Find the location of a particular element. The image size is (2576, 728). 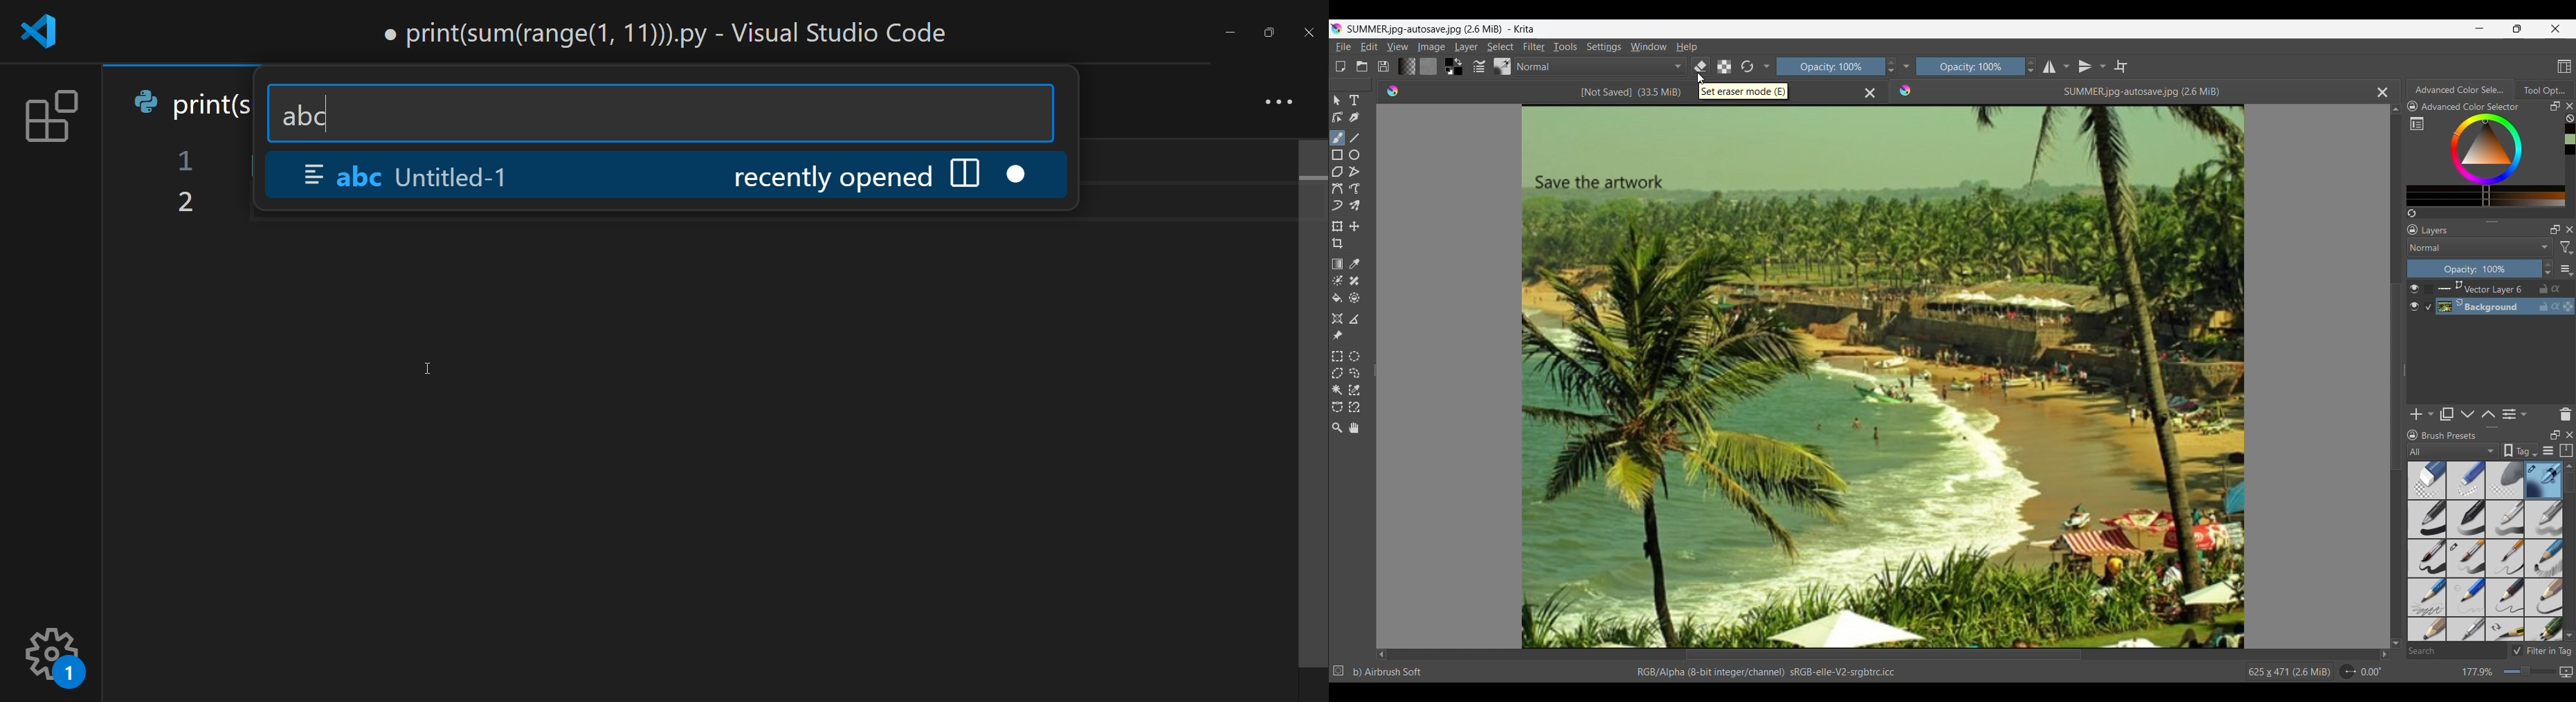

Reference images tool is located at coordinates (1337, 336).